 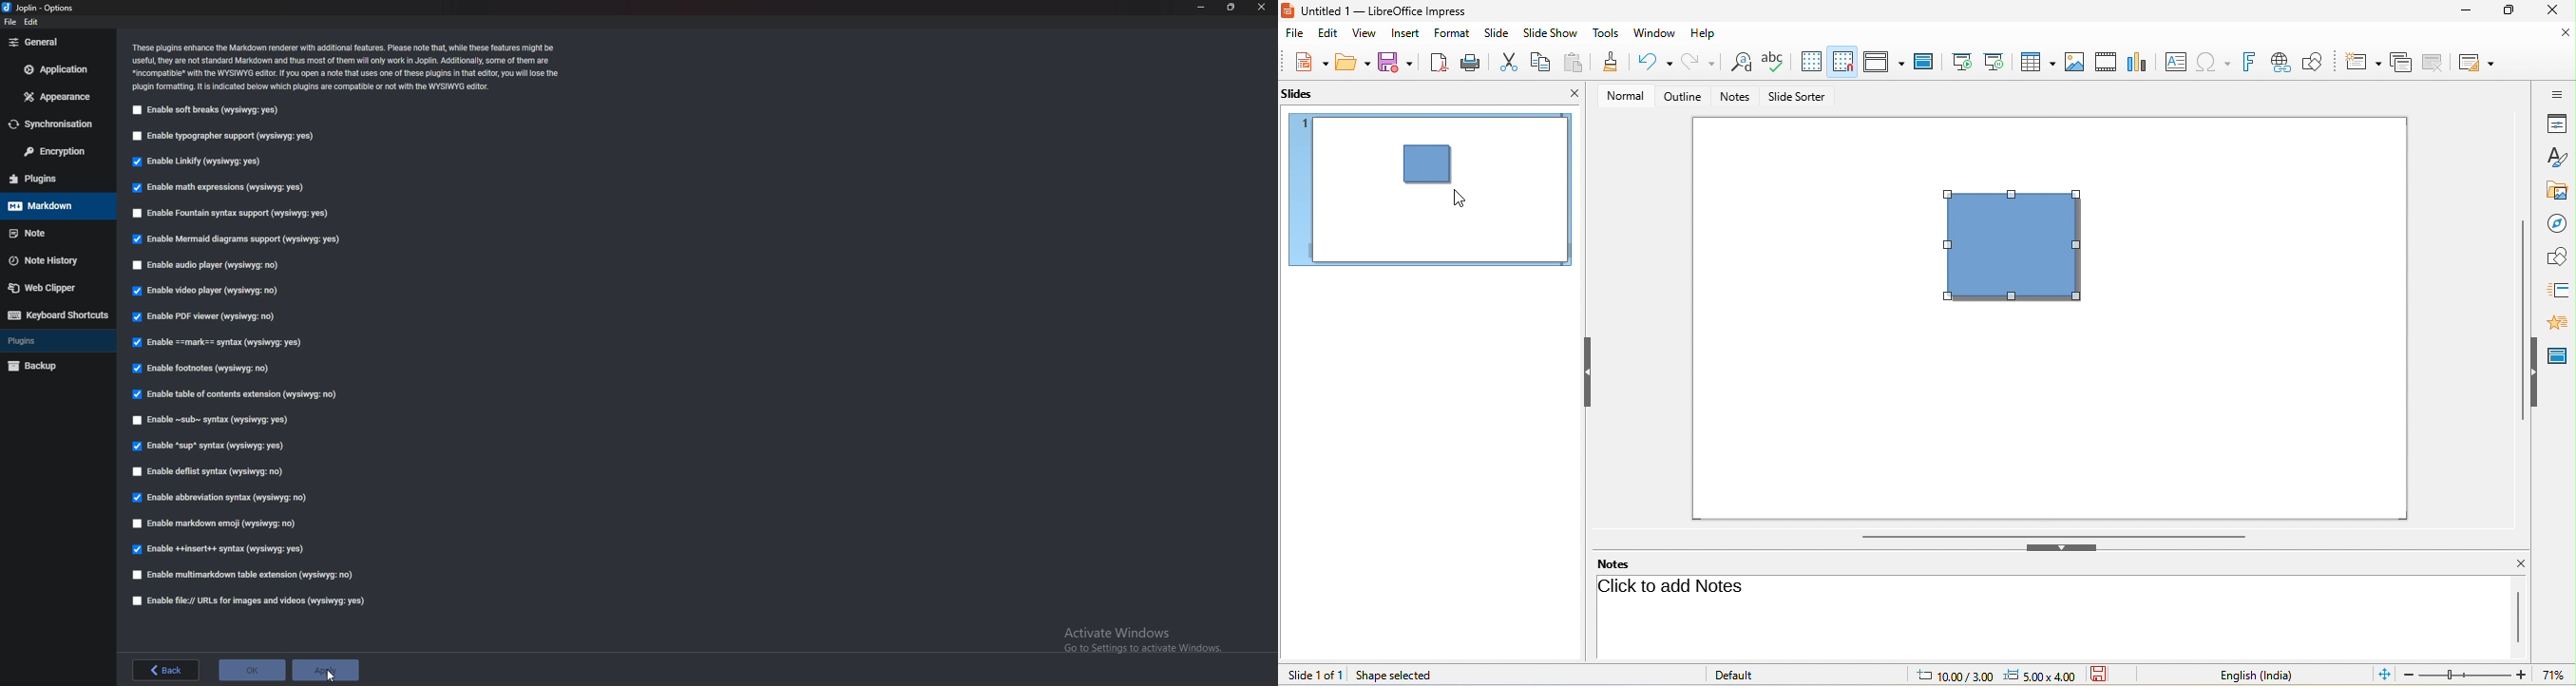 What do you see at coordinates (213, 420) in the screenshot?
I see `Enable Sub syntax` at bounding box center [213, 420].